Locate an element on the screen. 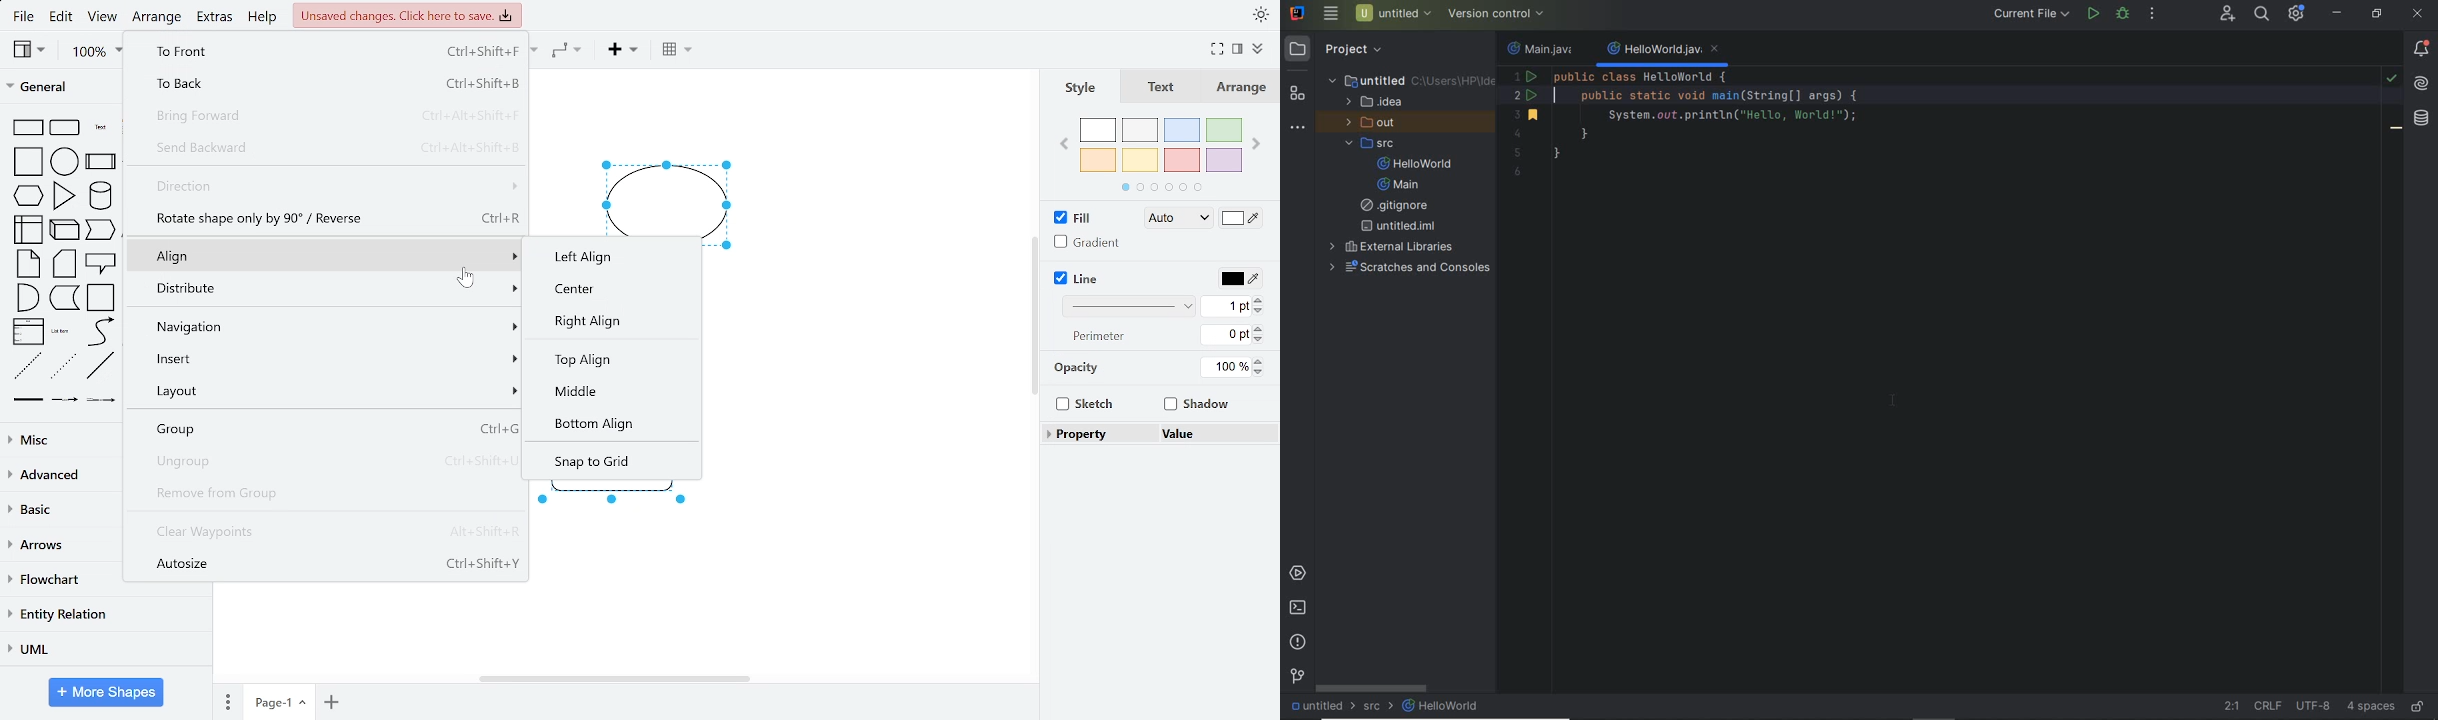 Image resolution: width=2464 pixels, height=728 pixels. next is located at coordinates (1256, 145).